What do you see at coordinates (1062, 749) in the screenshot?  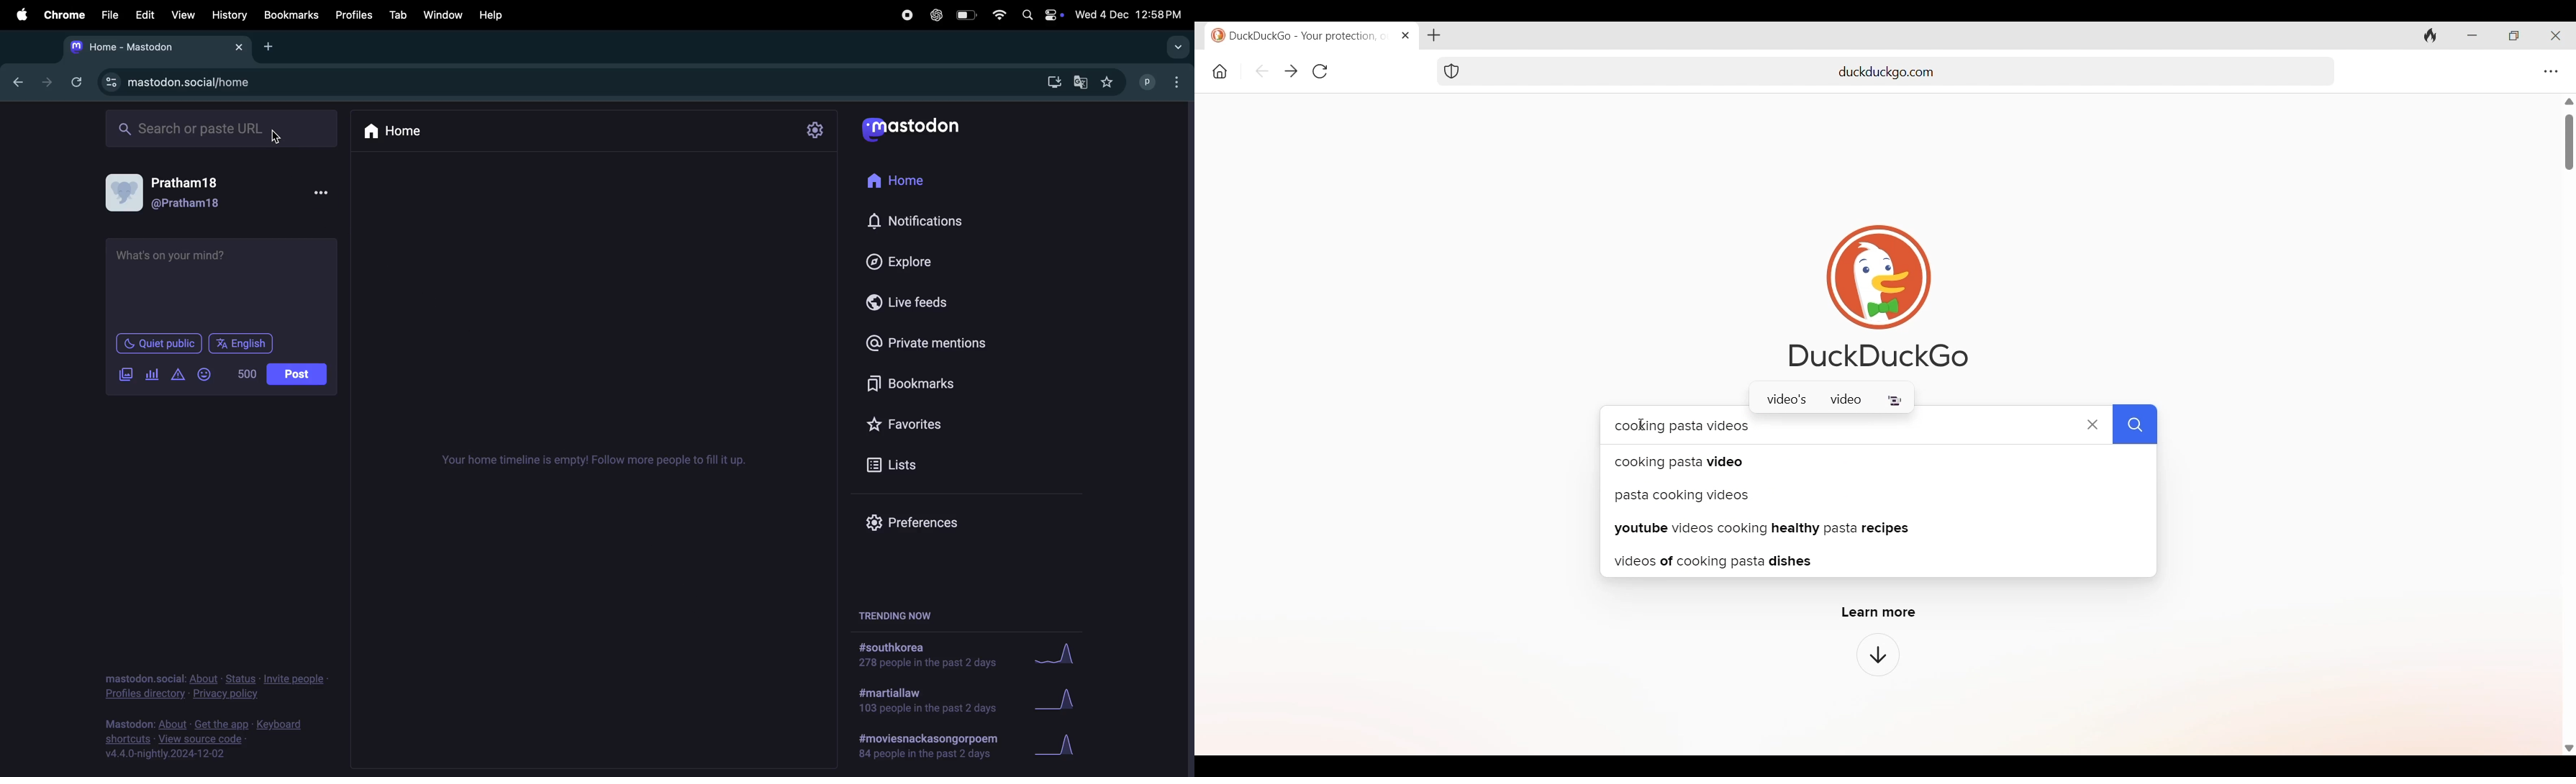 I see `grapj` at bounding box center [1062, 749].